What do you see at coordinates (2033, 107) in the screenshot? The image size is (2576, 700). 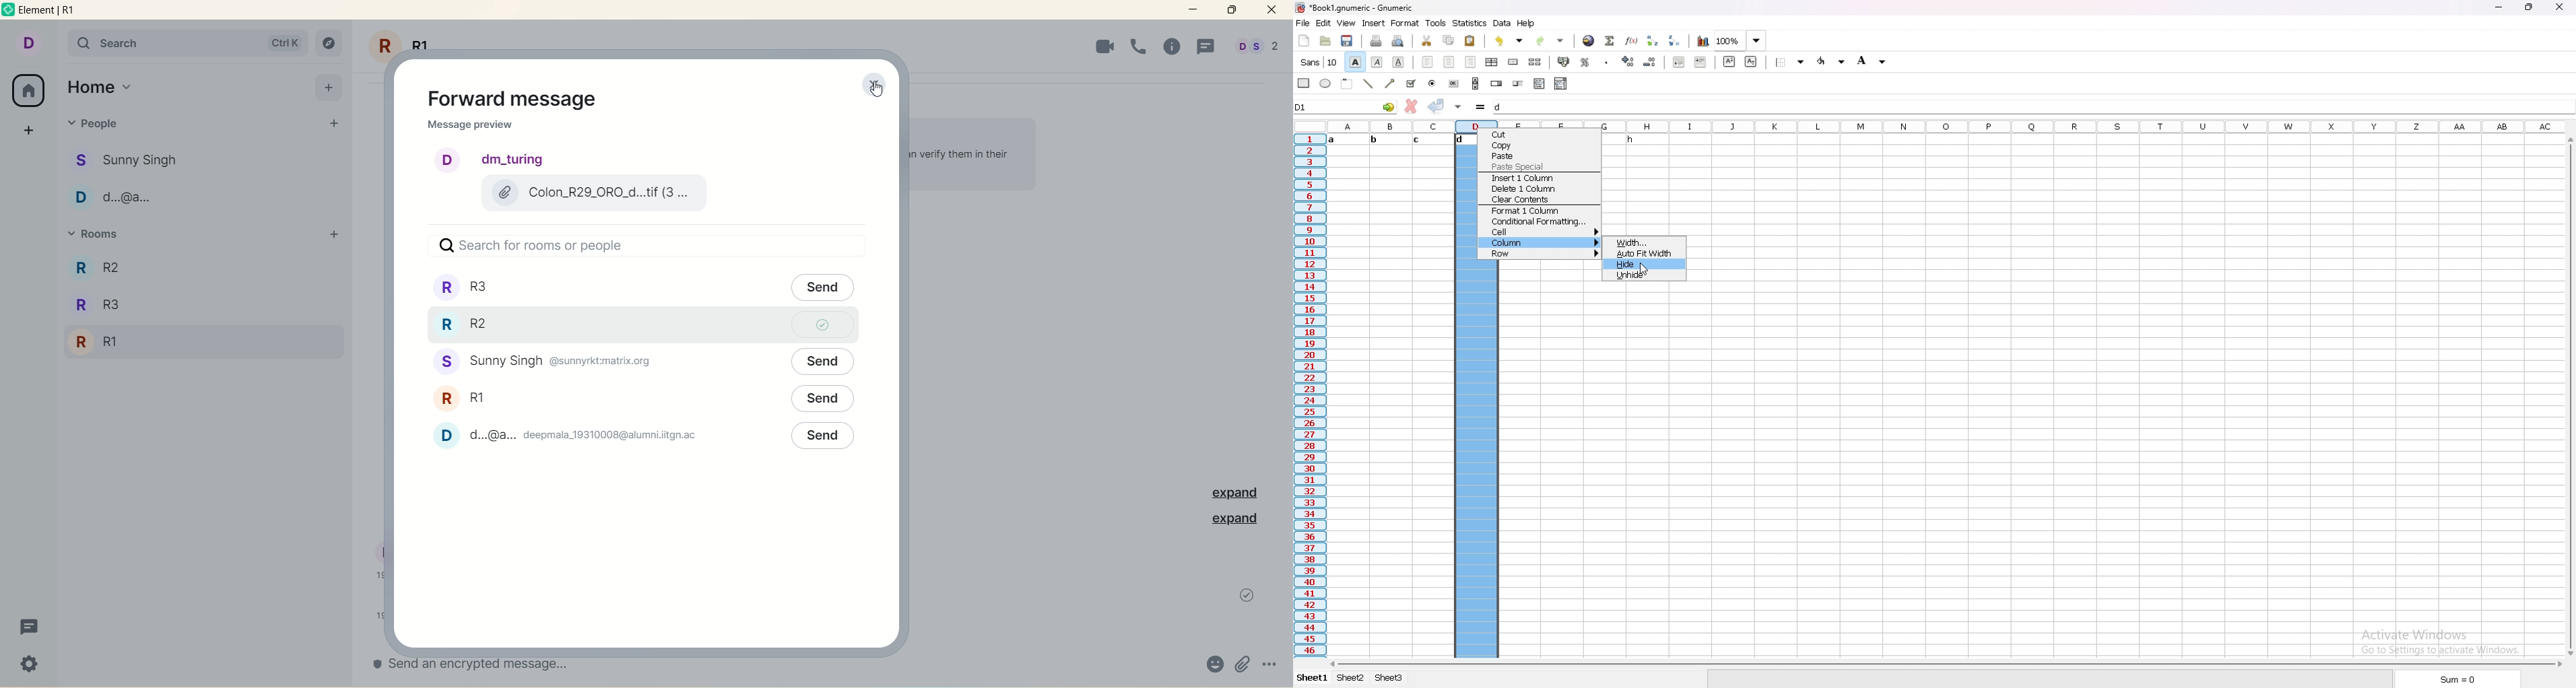 I see `cell input` at bounding box center [2033, 107].